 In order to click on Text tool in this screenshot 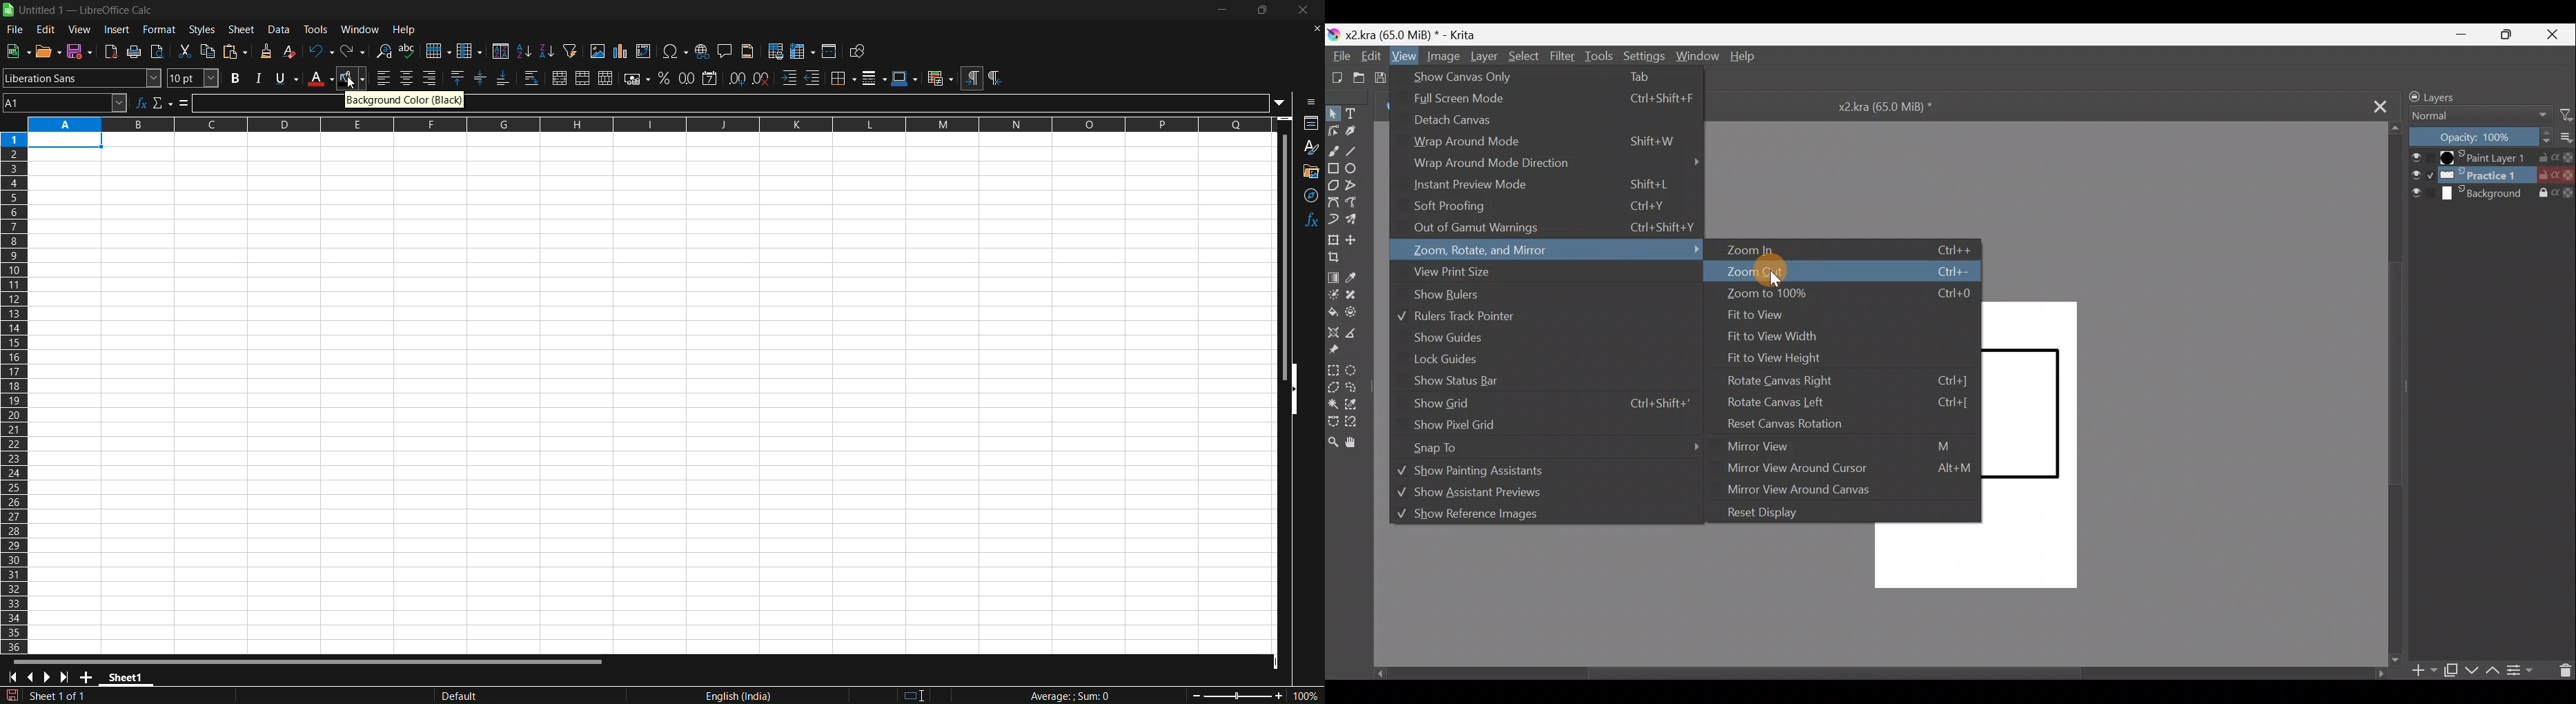, I will do `click(1358, 111)`.